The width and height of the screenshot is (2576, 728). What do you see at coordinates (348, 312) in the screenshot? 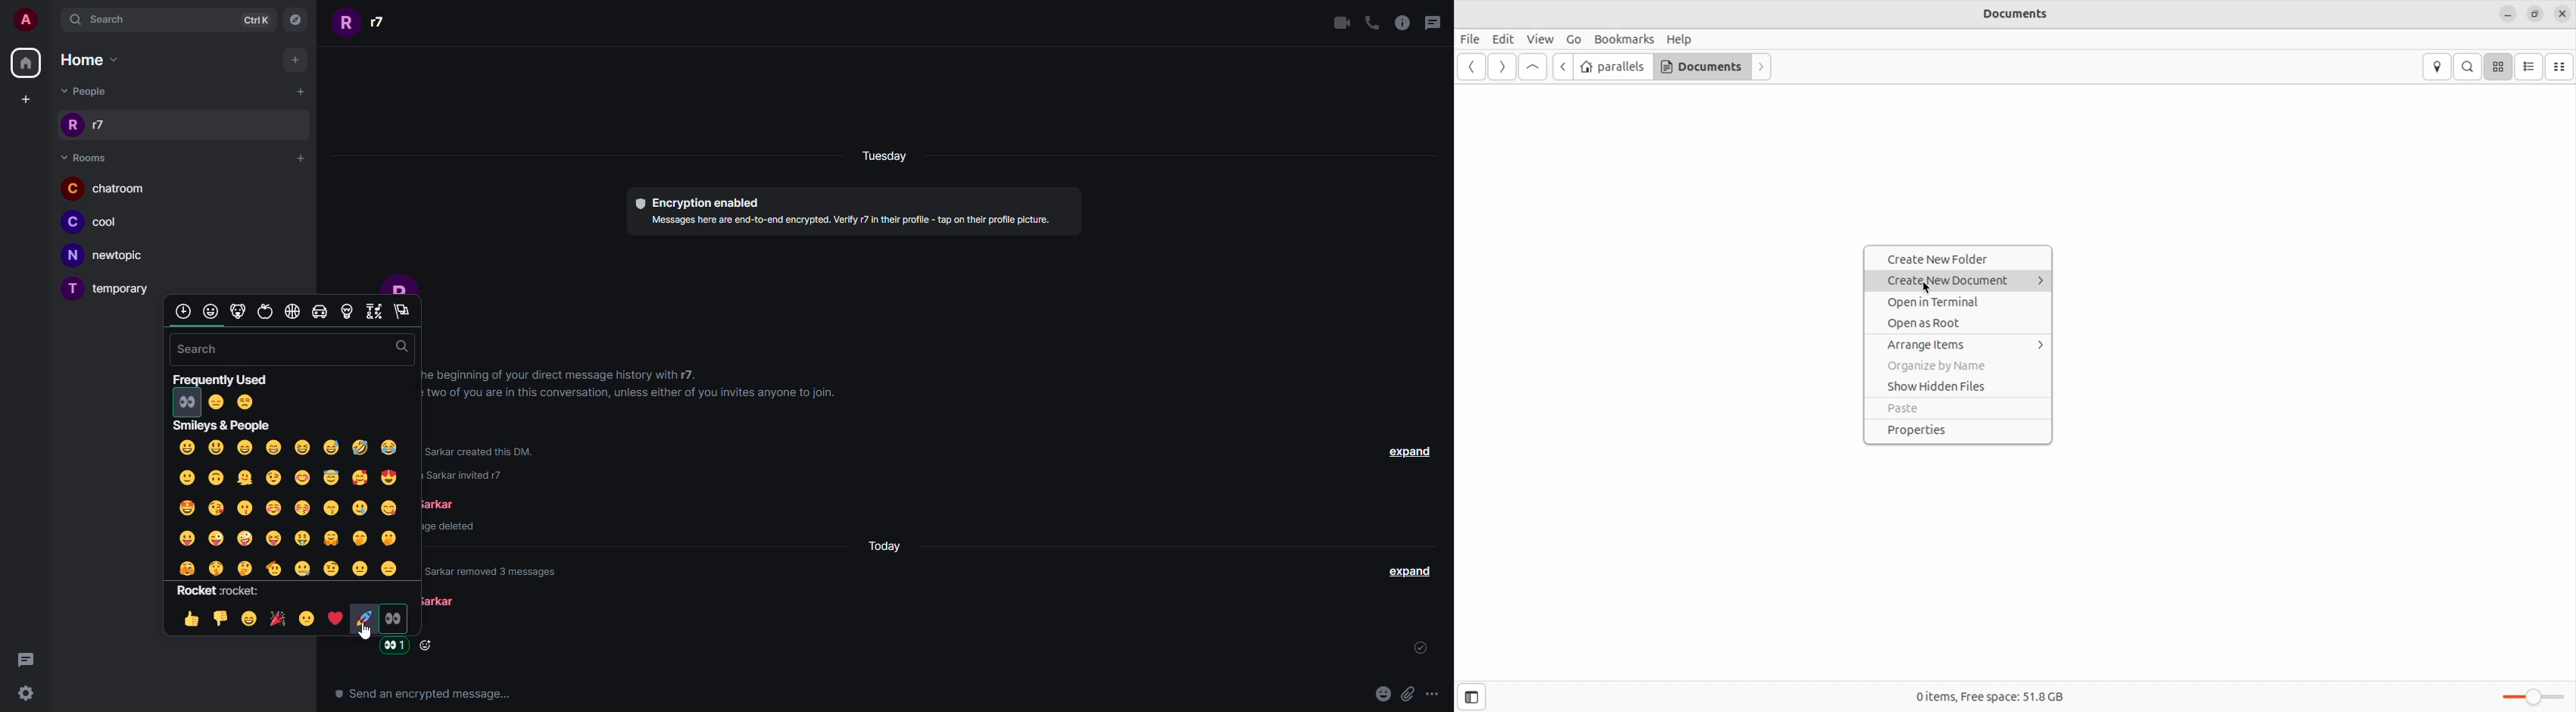
I see `category` at bounding box center [348, 312].